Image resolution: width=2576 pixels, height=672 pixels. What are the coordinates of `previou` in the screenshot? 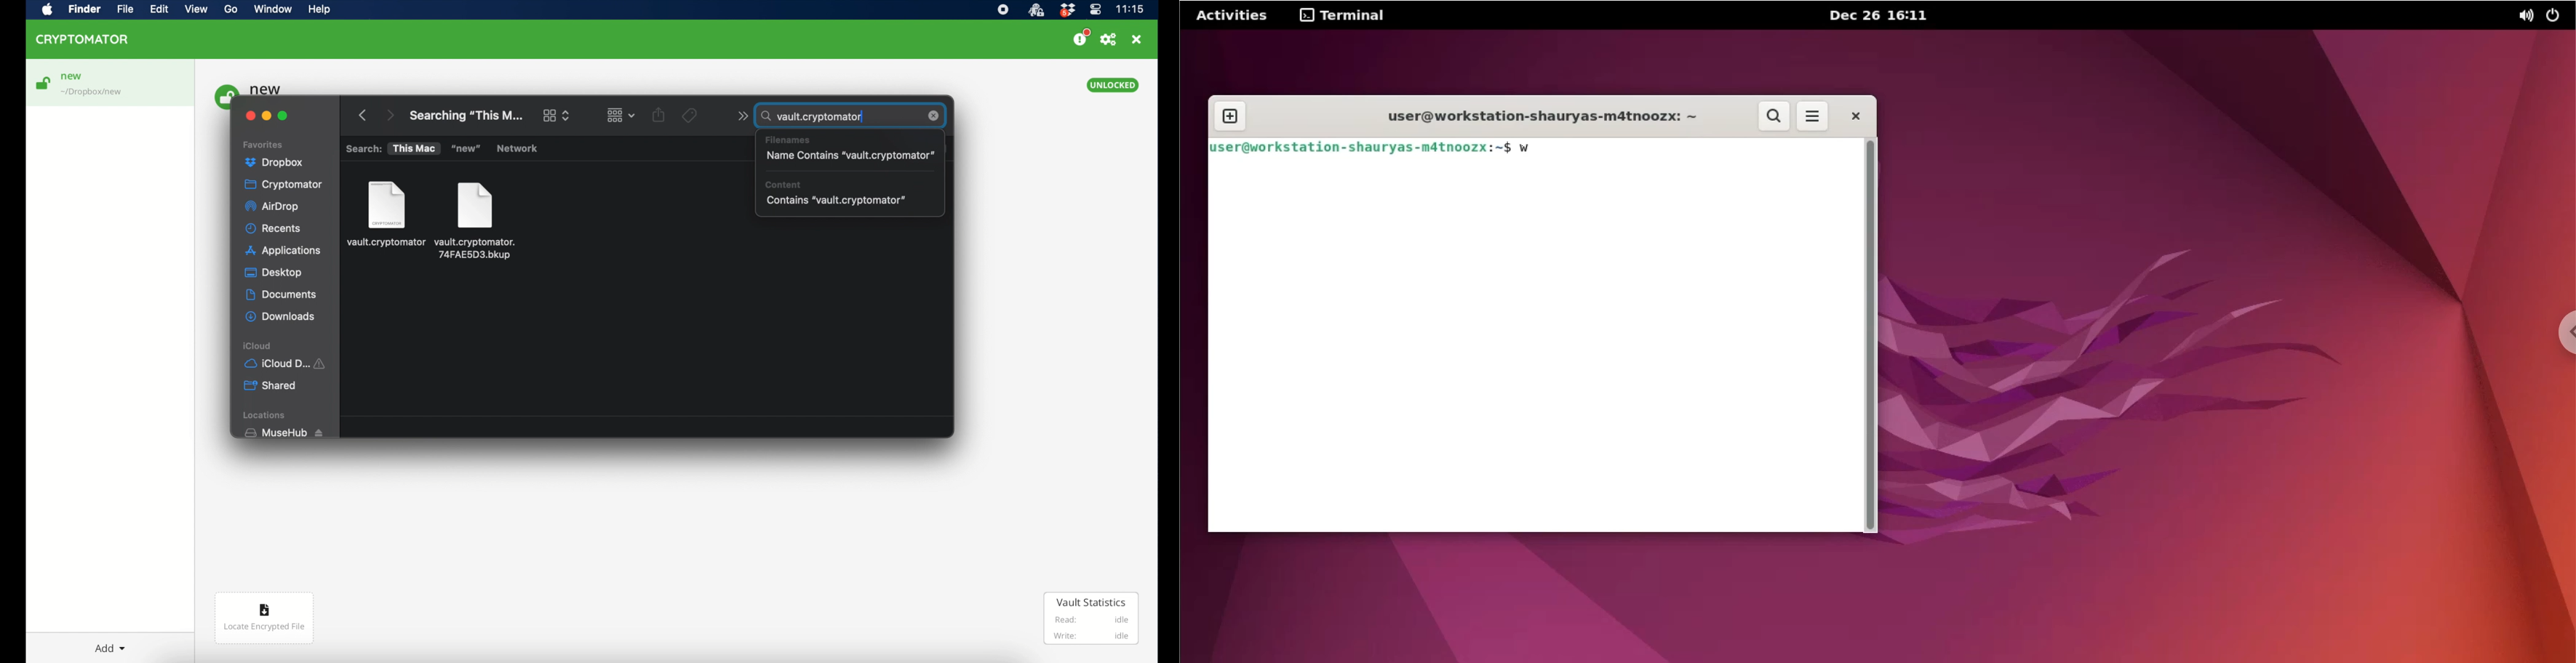 It's located at (363, 112).